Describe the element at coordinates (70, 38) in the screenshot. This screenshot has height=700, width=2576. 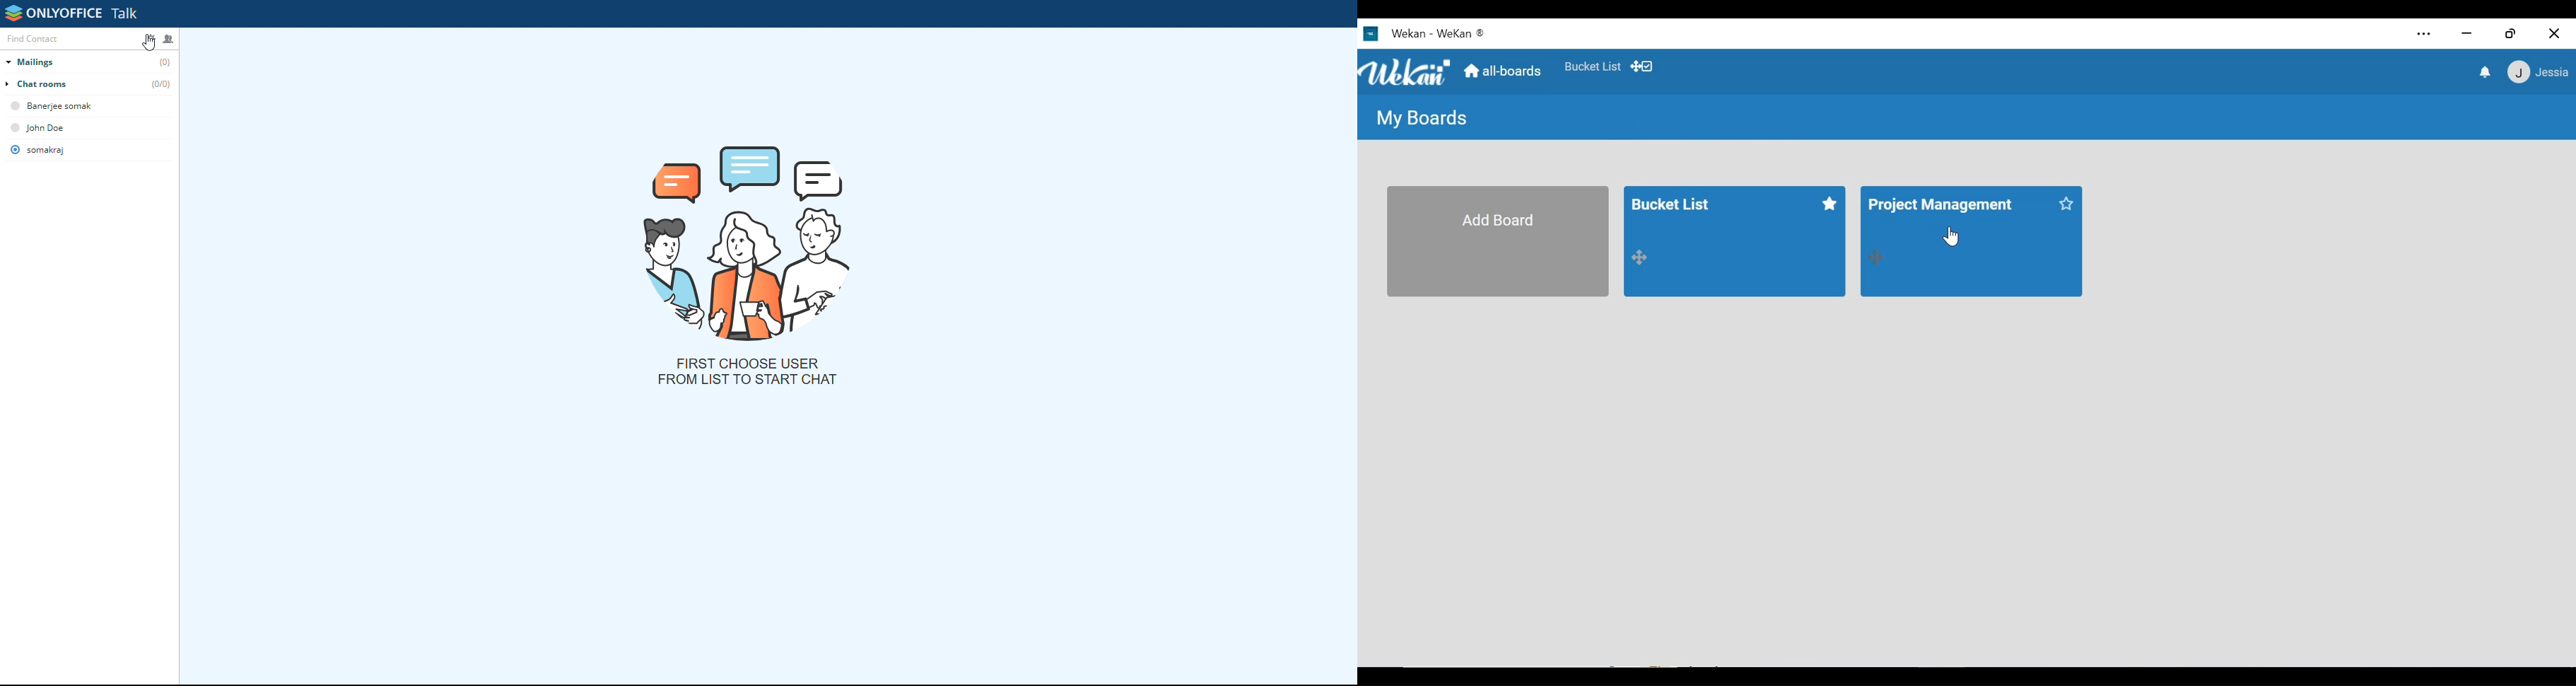
I see `find contact` at that location.